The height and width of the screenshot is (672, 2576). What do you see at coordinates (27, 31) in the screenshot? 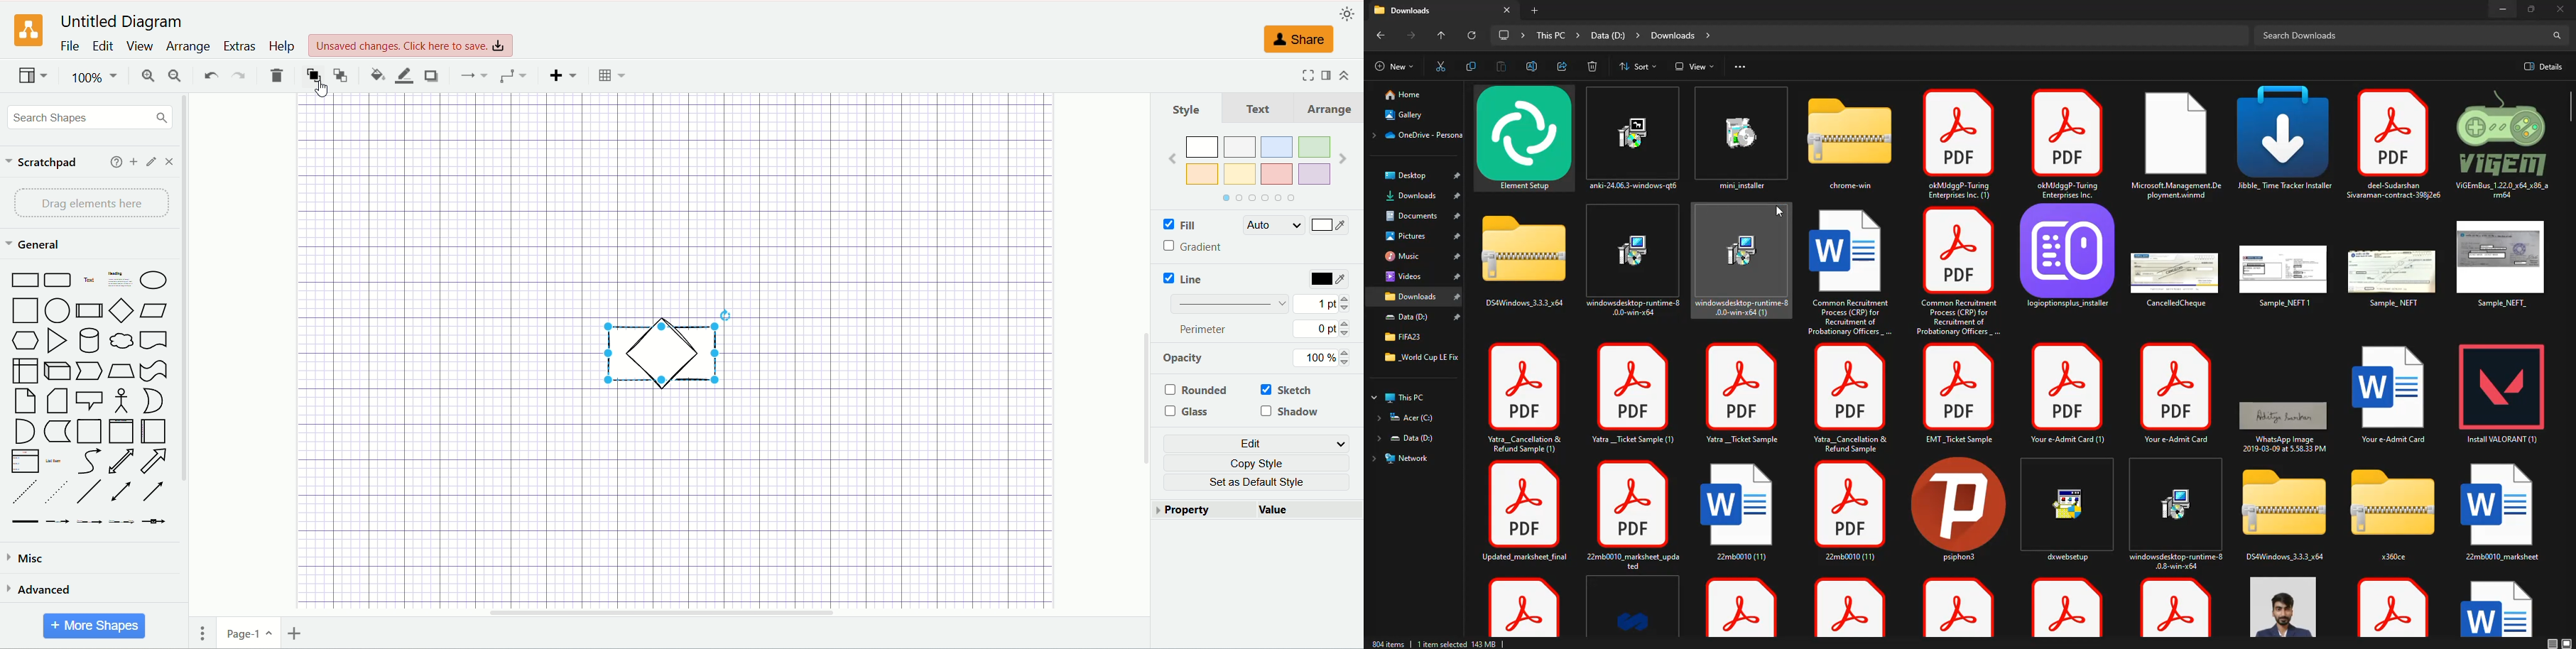
I see `logo` at bounding box center [27, 31].